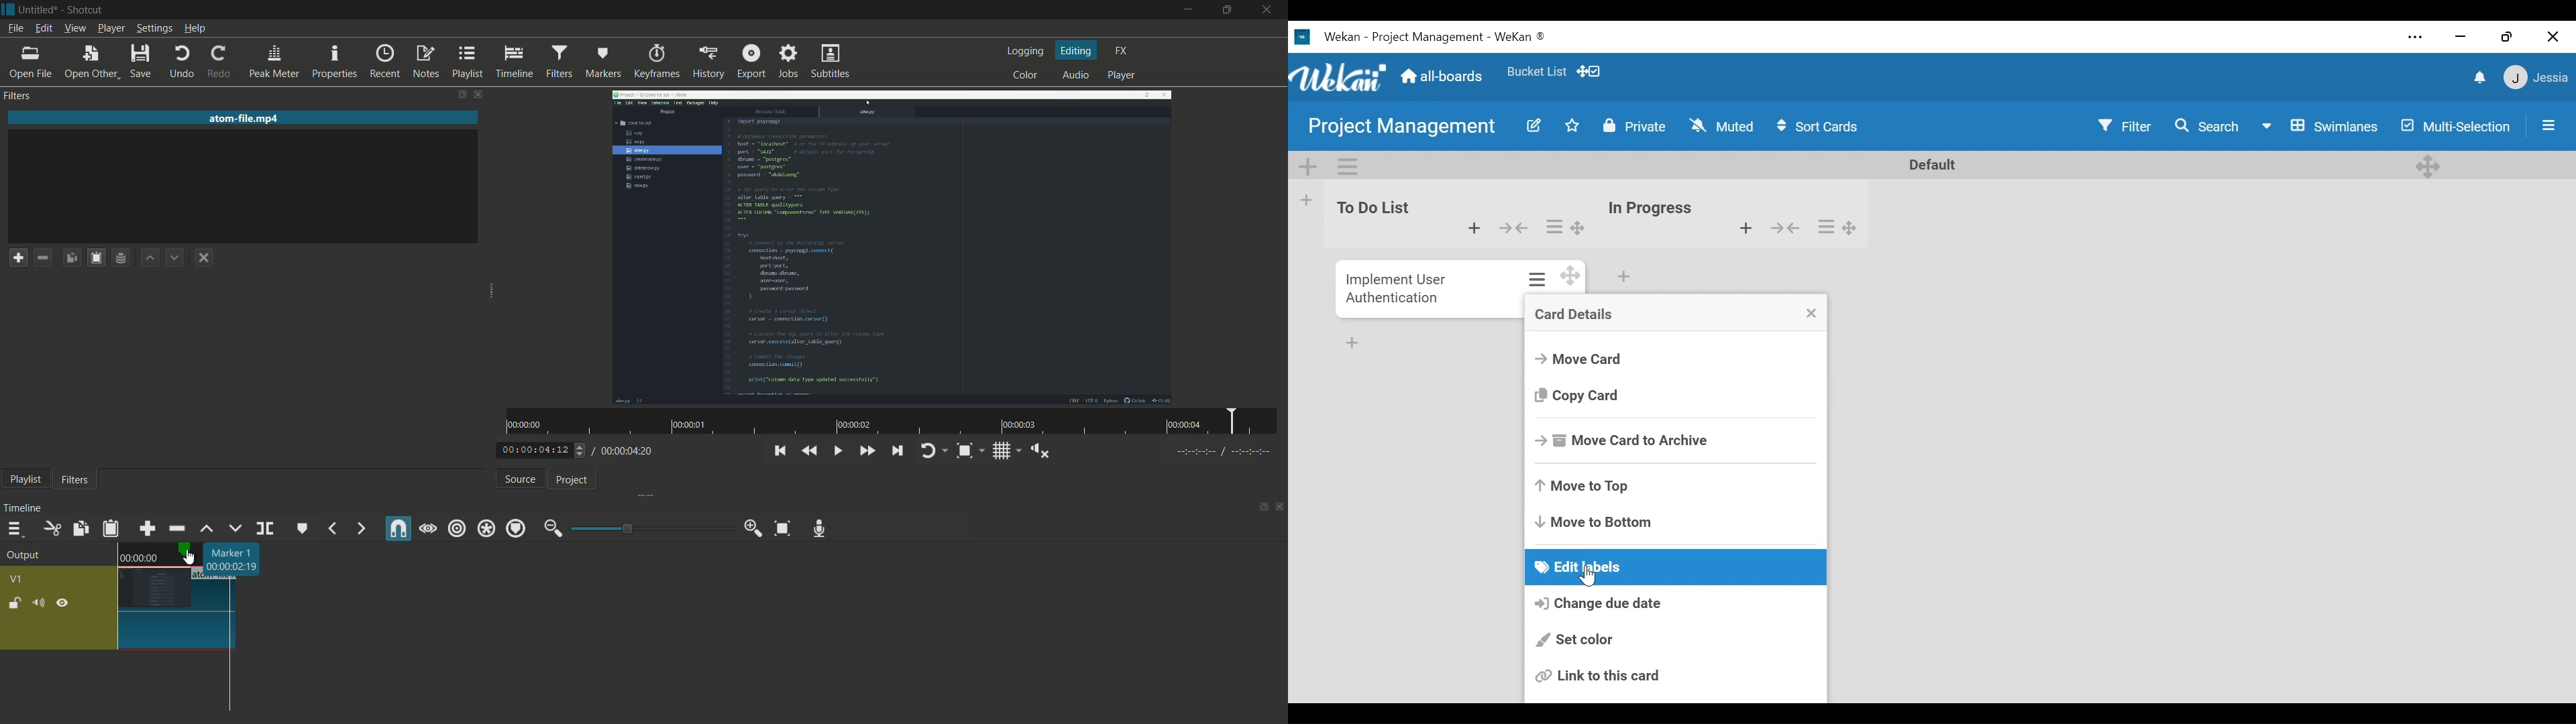 This screenshot has width=2576, height=728. I want to click on undo, so click(182, 62).